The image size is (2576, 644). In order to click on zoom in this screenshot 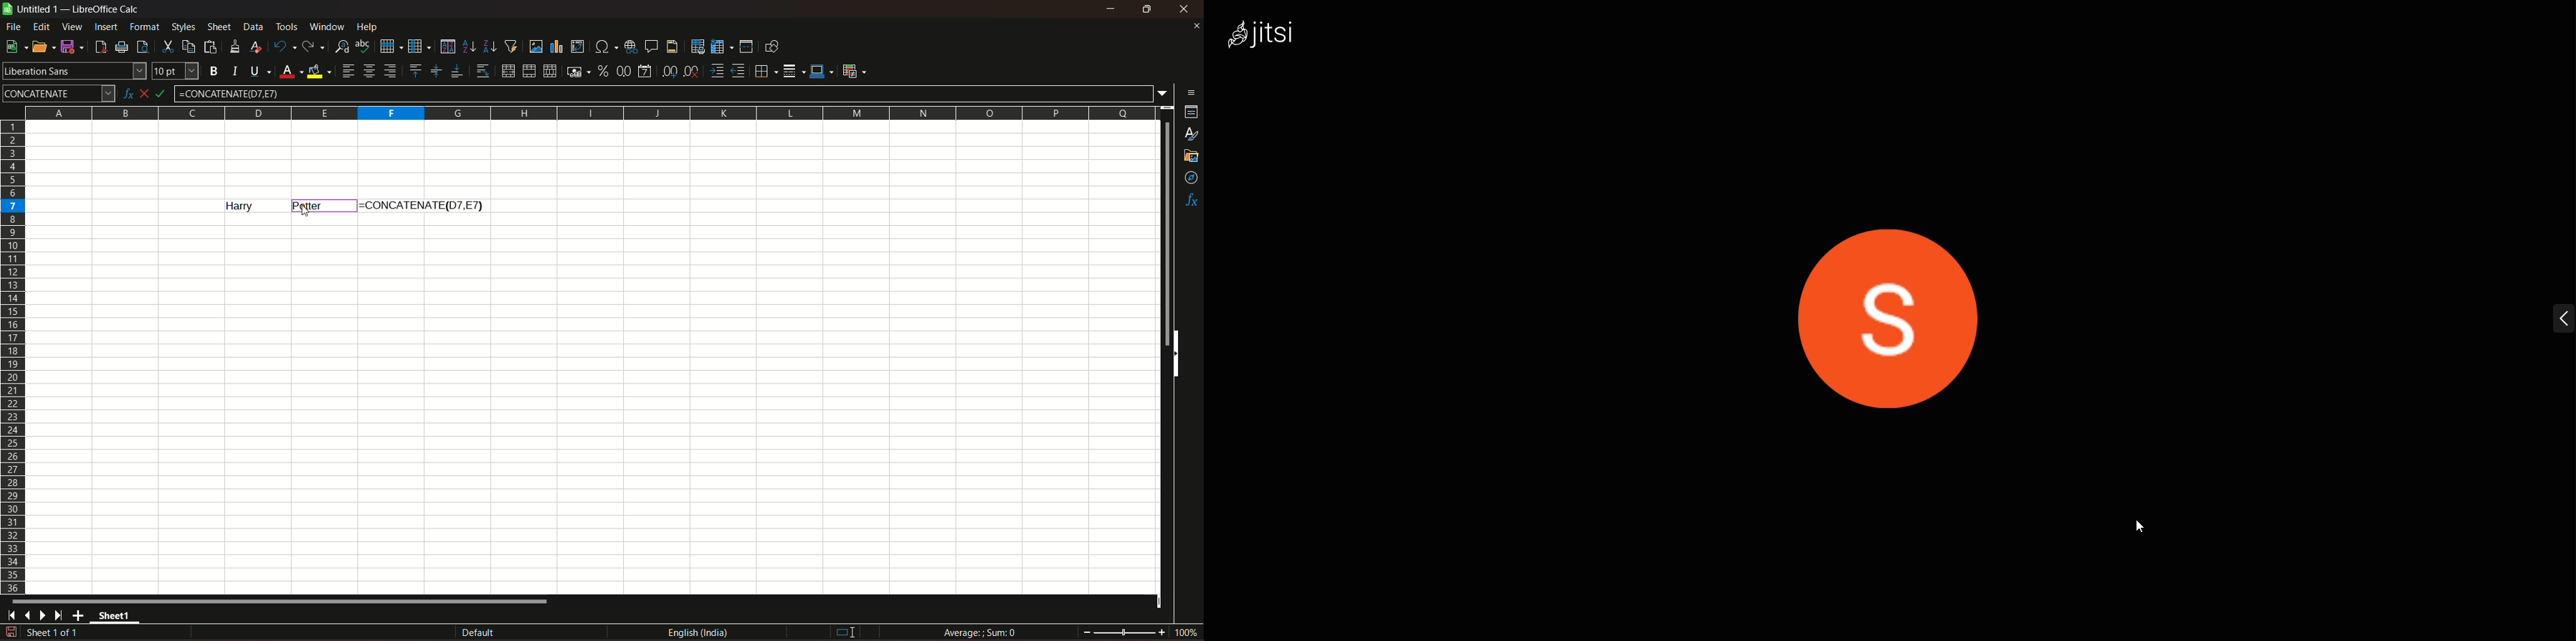, I will do `click(1141, 631)`.